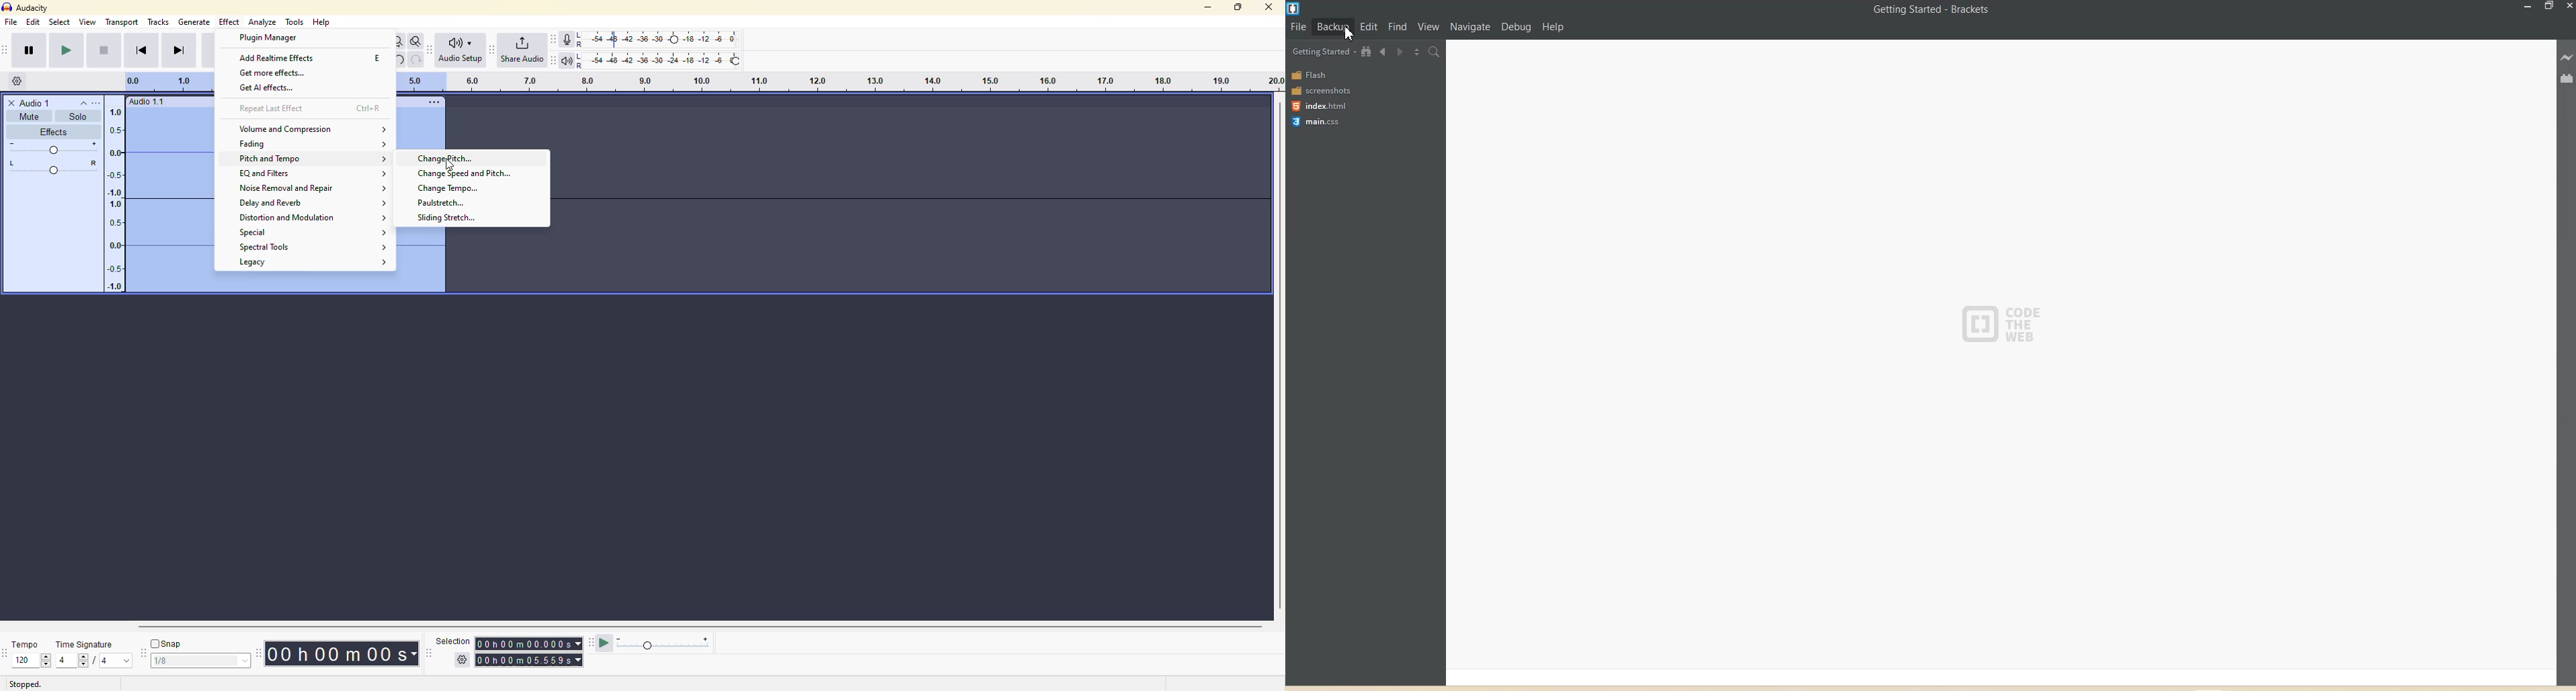 Image resolution: width=2576 pixels, height=700 pixels. Describe the element at coordinates (11, 22) in the screenshot. I see `file` at that location.